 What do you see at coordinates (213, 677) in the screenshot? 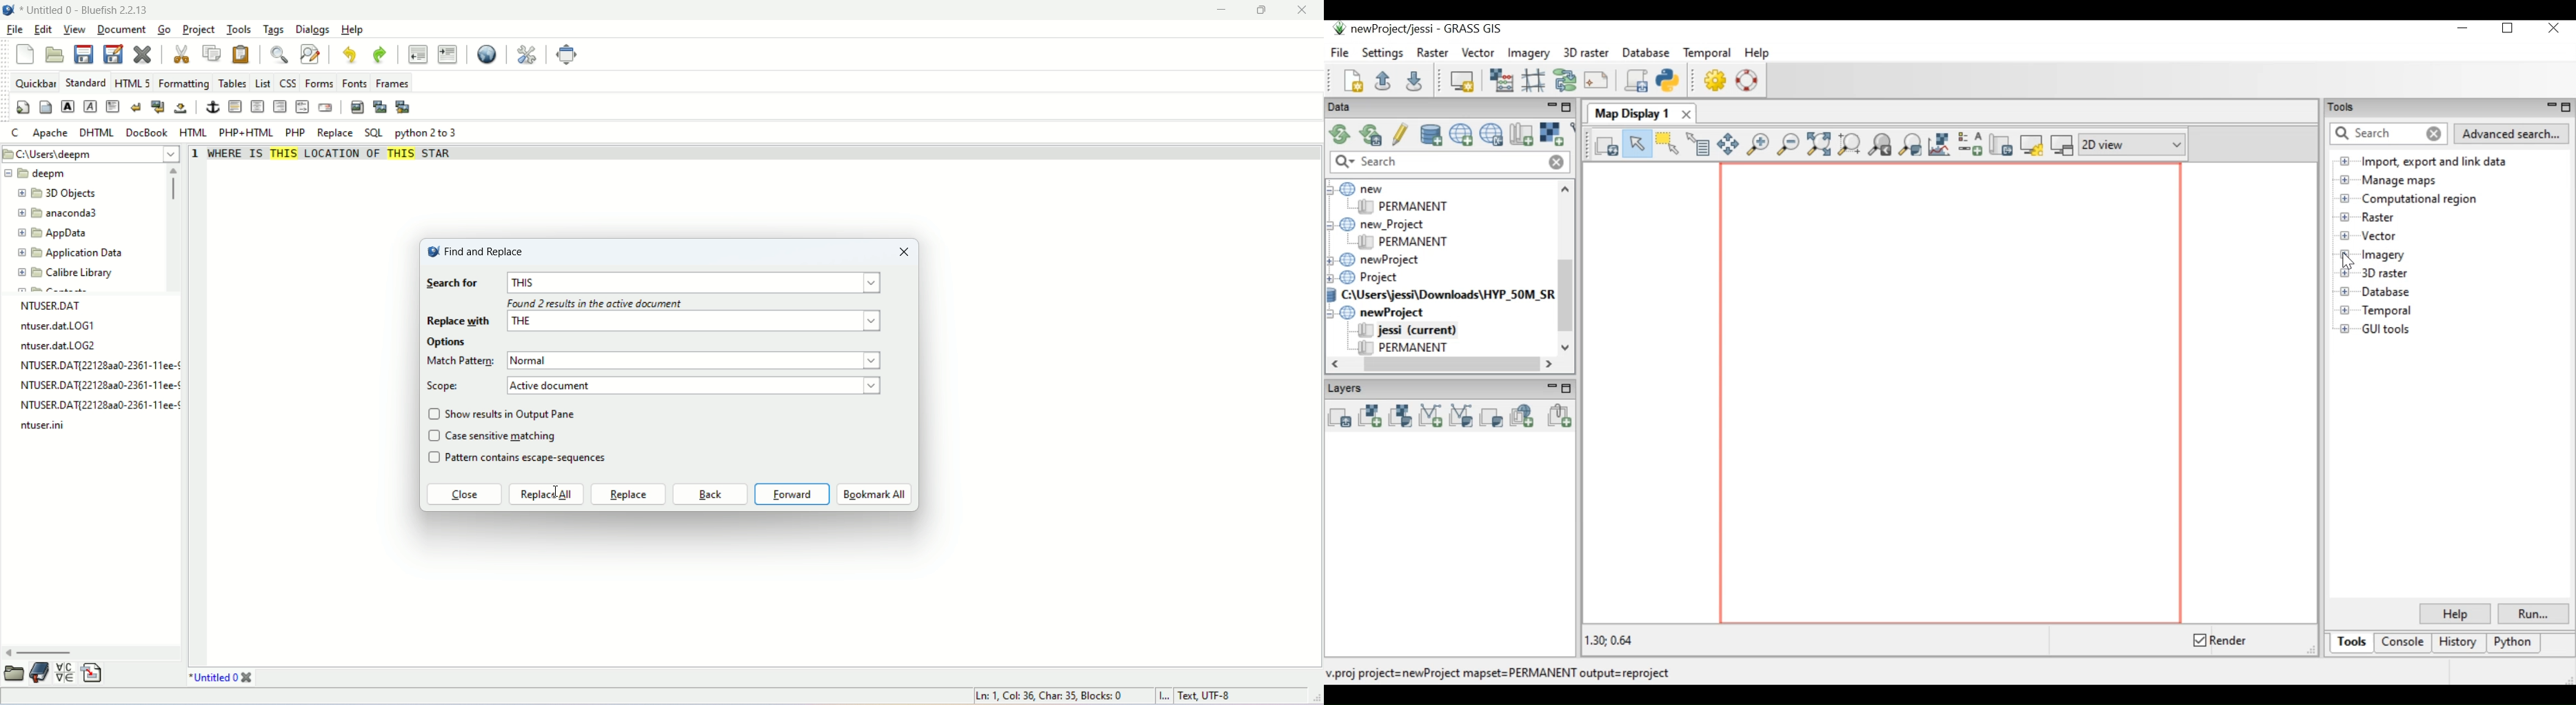
I see `Untitled` at bounding box center [213, 677].